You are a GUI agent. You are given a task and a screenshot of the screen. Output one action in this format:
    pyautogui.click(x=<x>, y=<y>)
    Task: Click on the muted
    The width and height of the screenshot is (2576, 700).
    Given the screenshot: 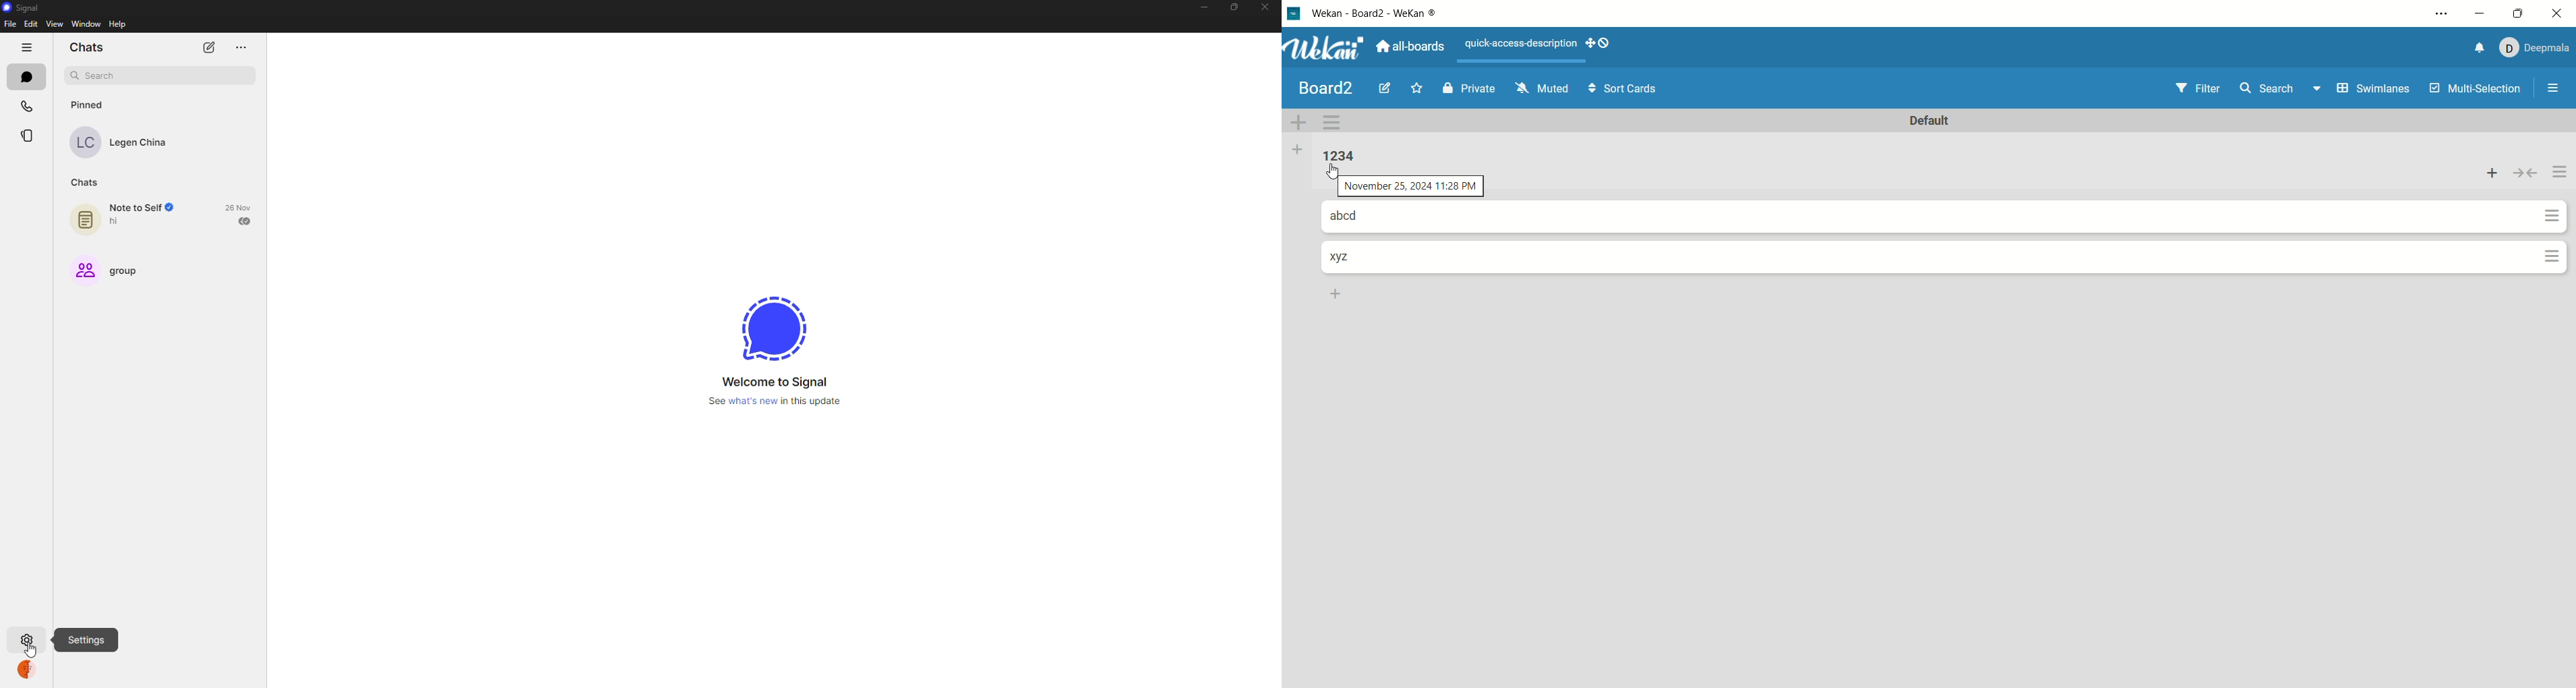 What is the action you would take?
    pyautogui.click(x=1539, y=88)
    